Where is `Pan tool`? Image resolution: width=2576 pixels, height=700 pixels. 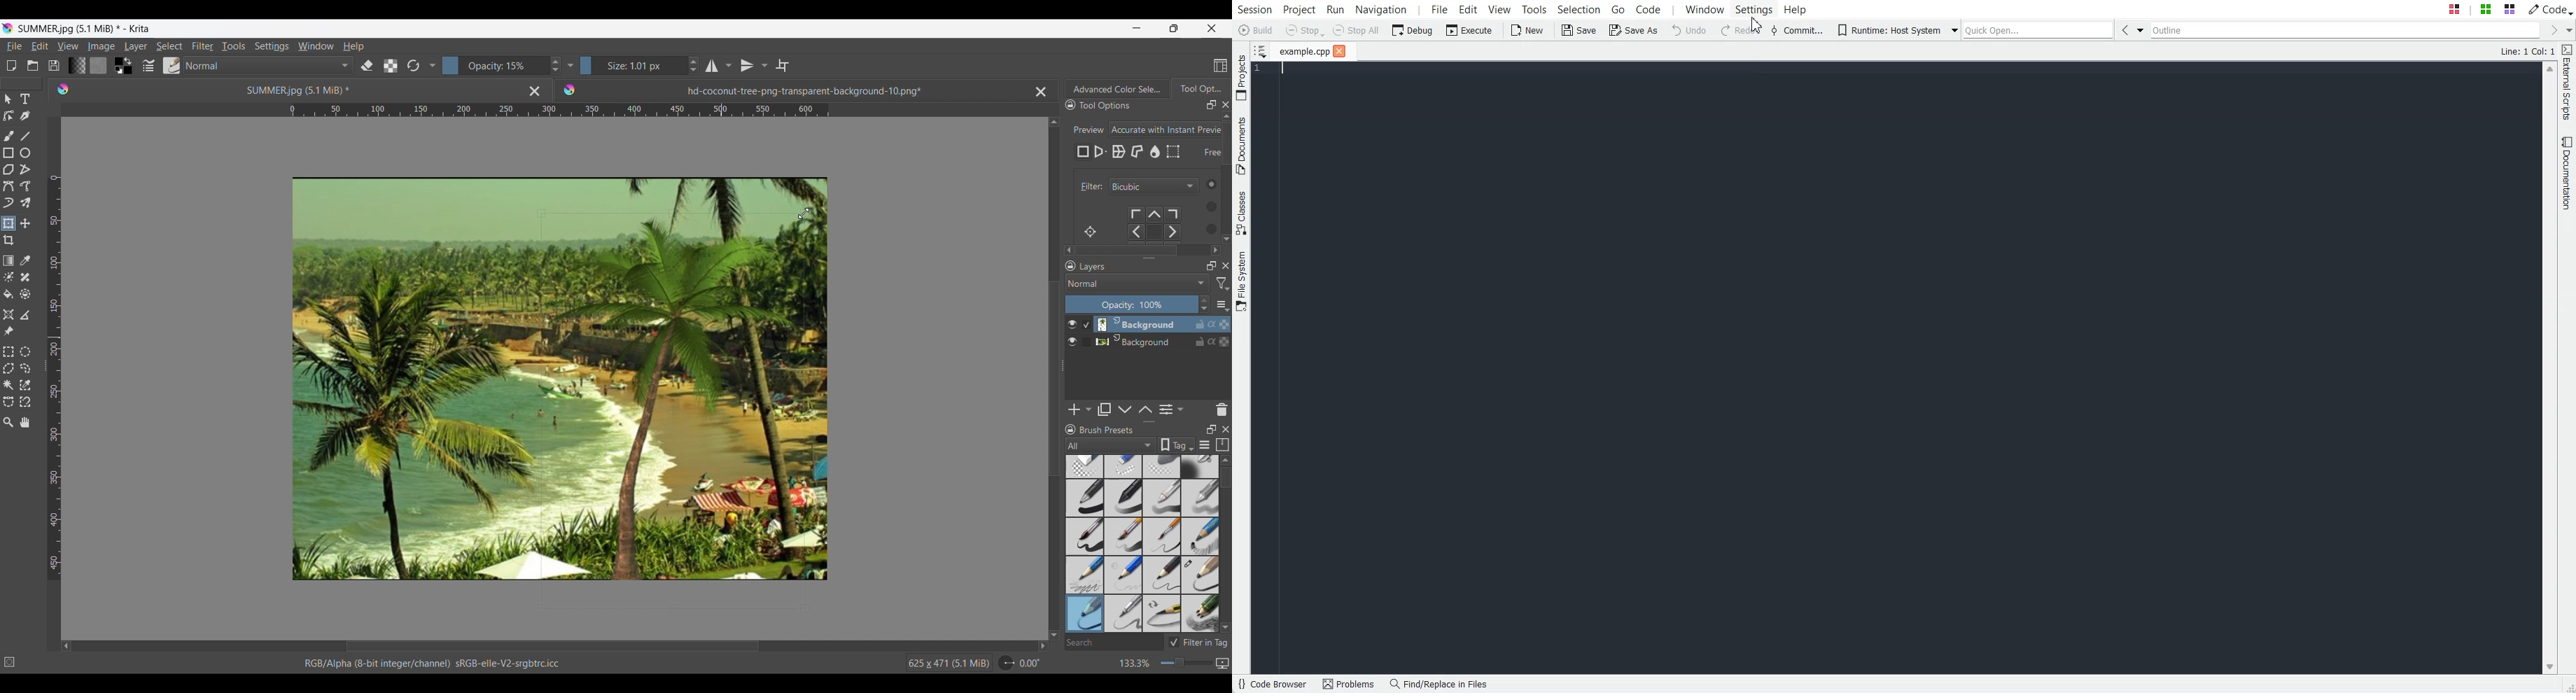 Pan tool is located at coordinates (26, 422).